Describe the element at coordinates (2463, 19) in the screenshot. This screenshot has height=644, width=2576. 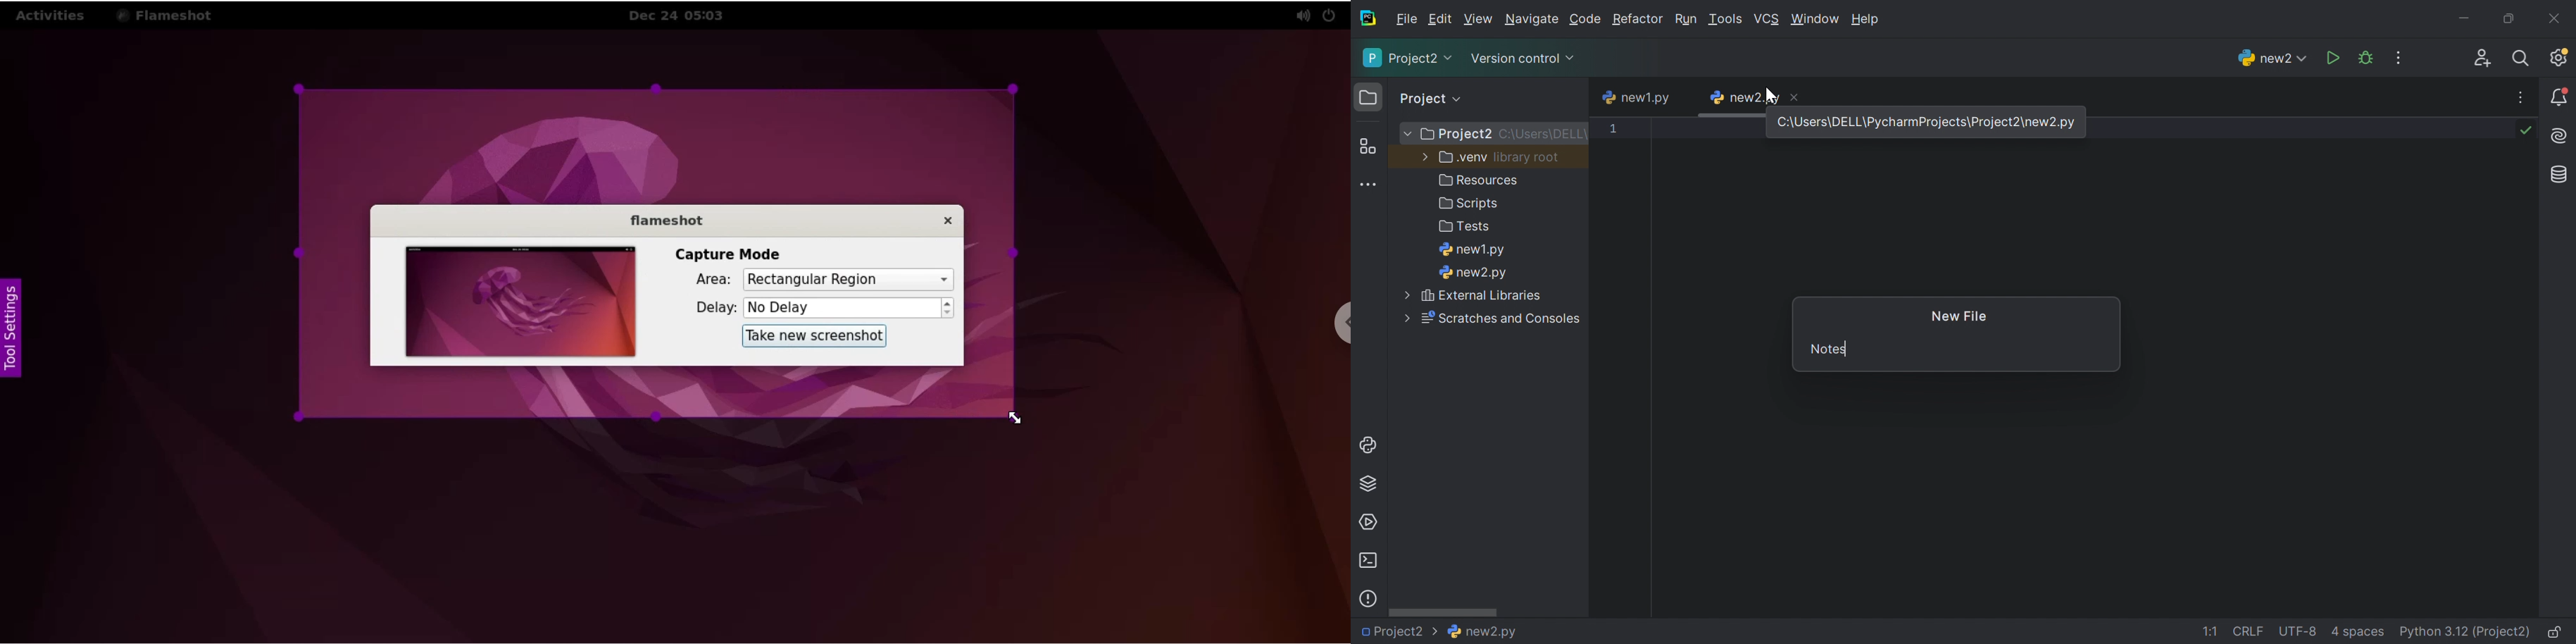
I see `Minimize` at that location.